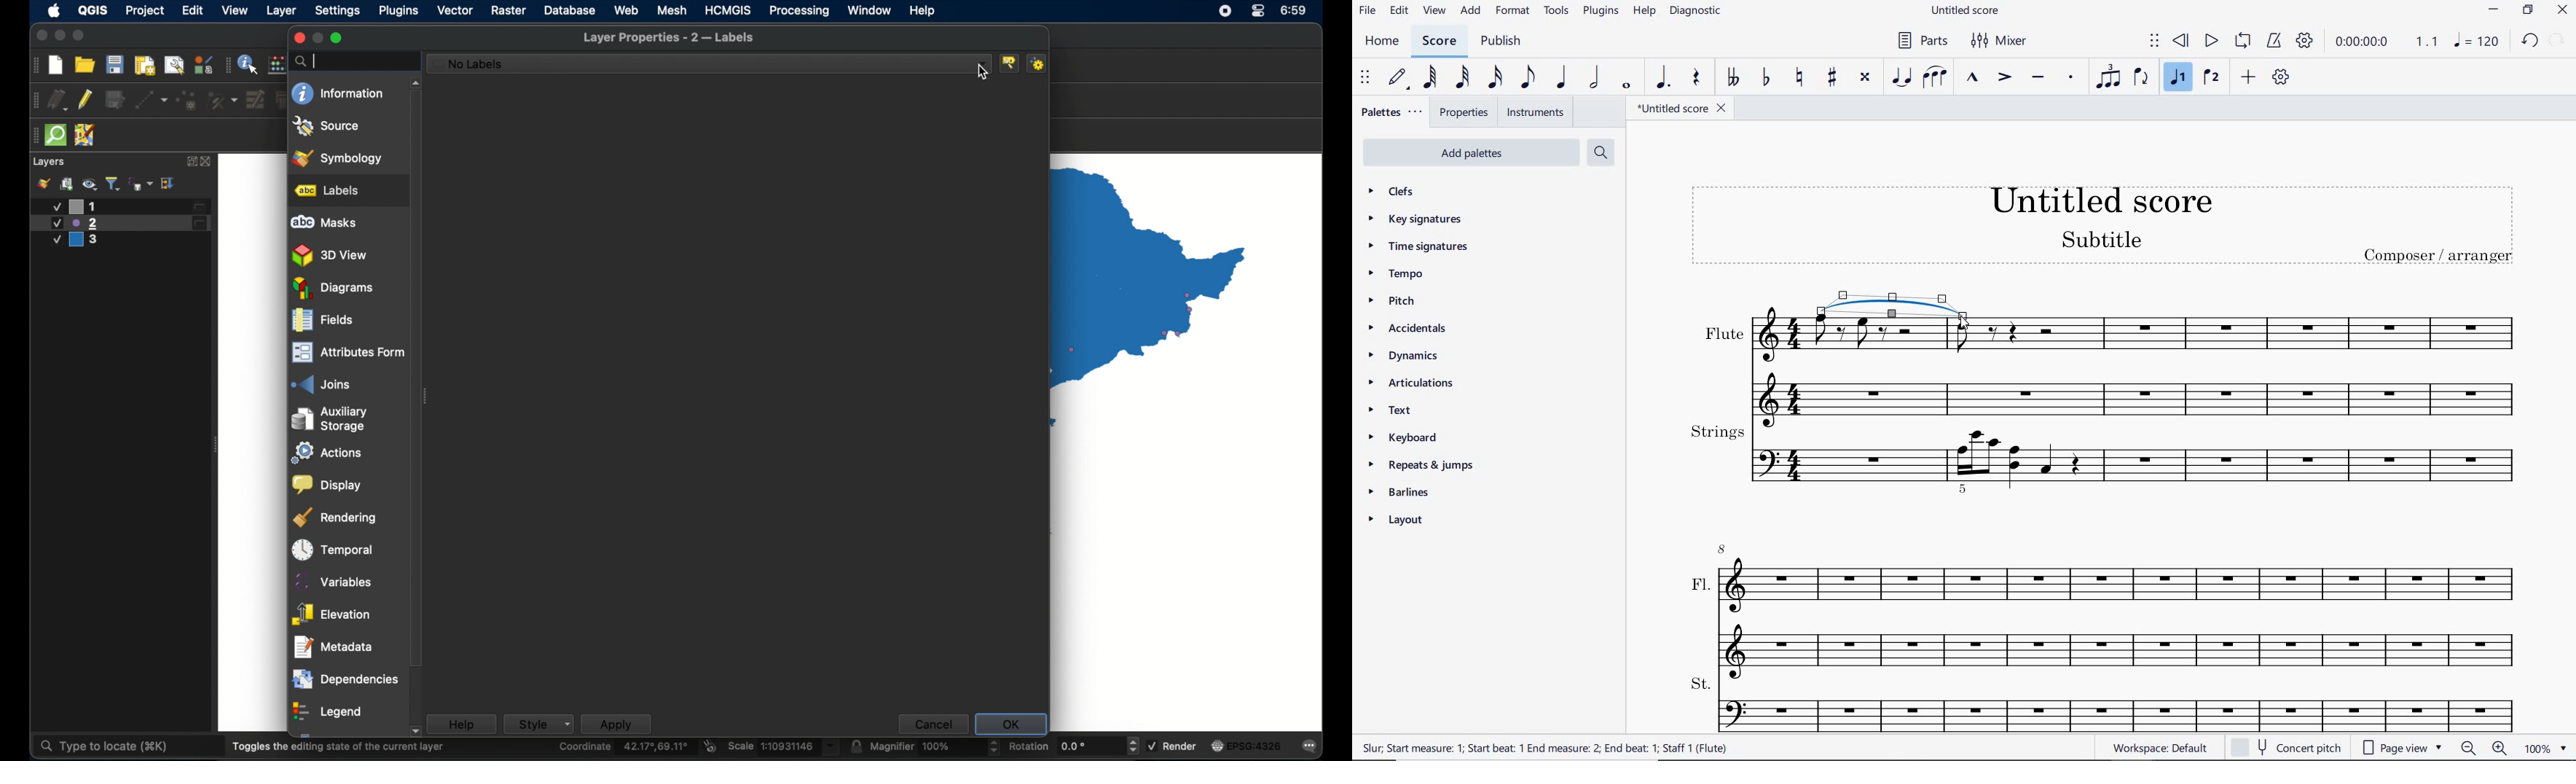 This screenshot has height=784, width=2576. I want to click on FLIP DIRECTION, so click(2143, 81).